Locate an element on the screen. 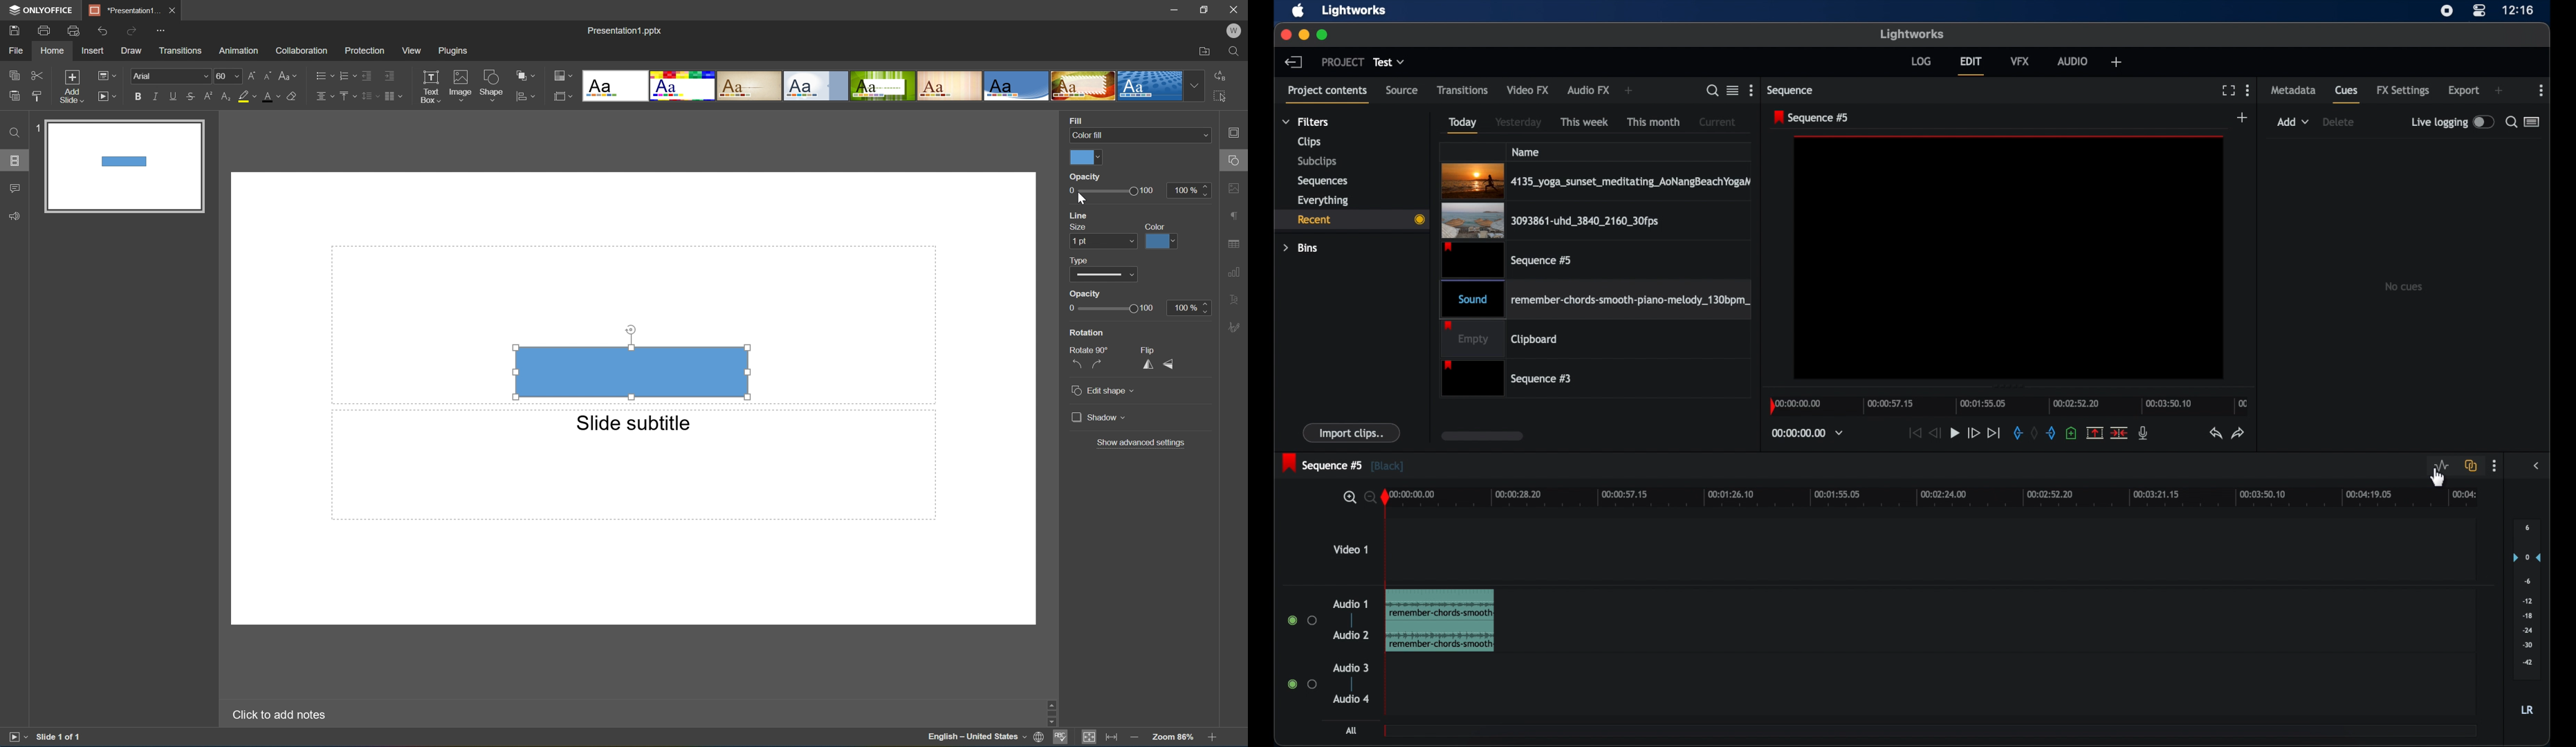 The width and height of the screenshot is (2576, 756). Numbering is located at coordinates (344, 75).